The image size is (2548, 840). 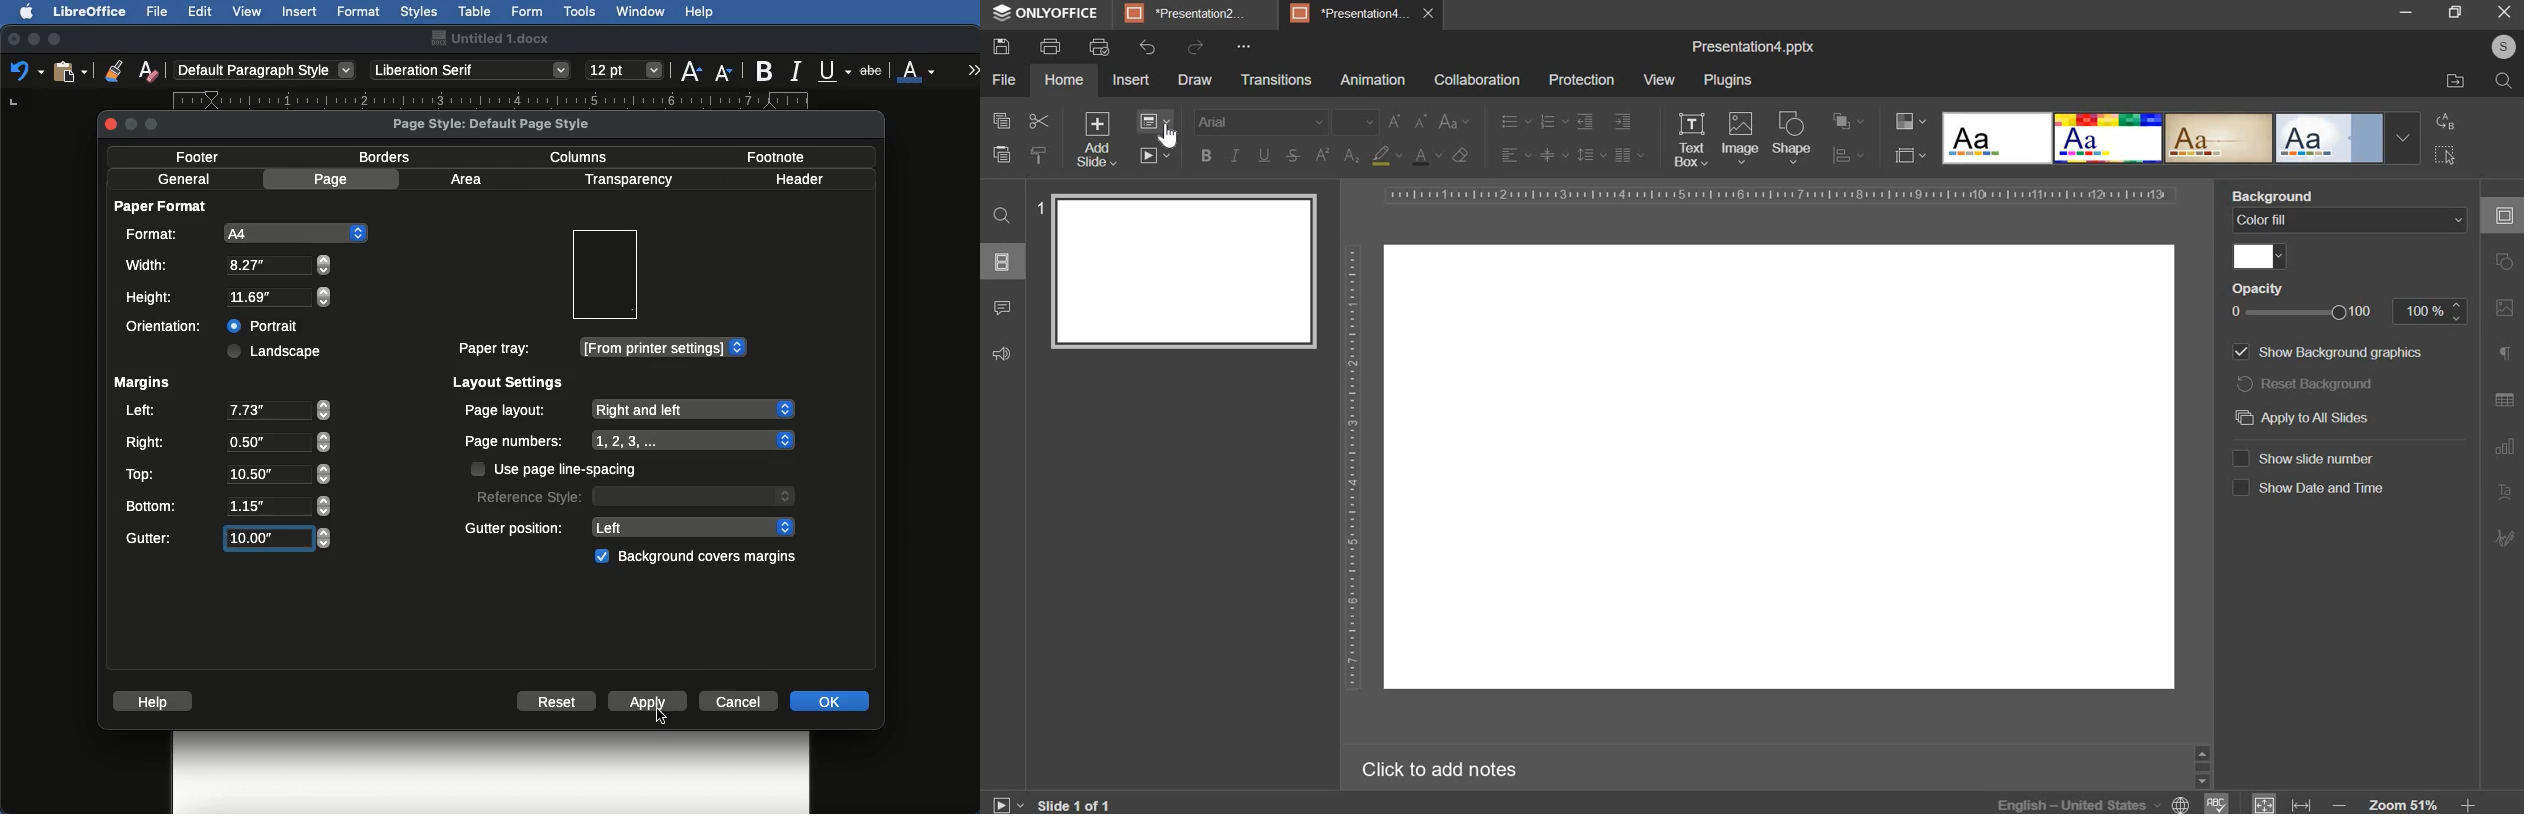 I want to click on check box, so click(x=2240, y=489).